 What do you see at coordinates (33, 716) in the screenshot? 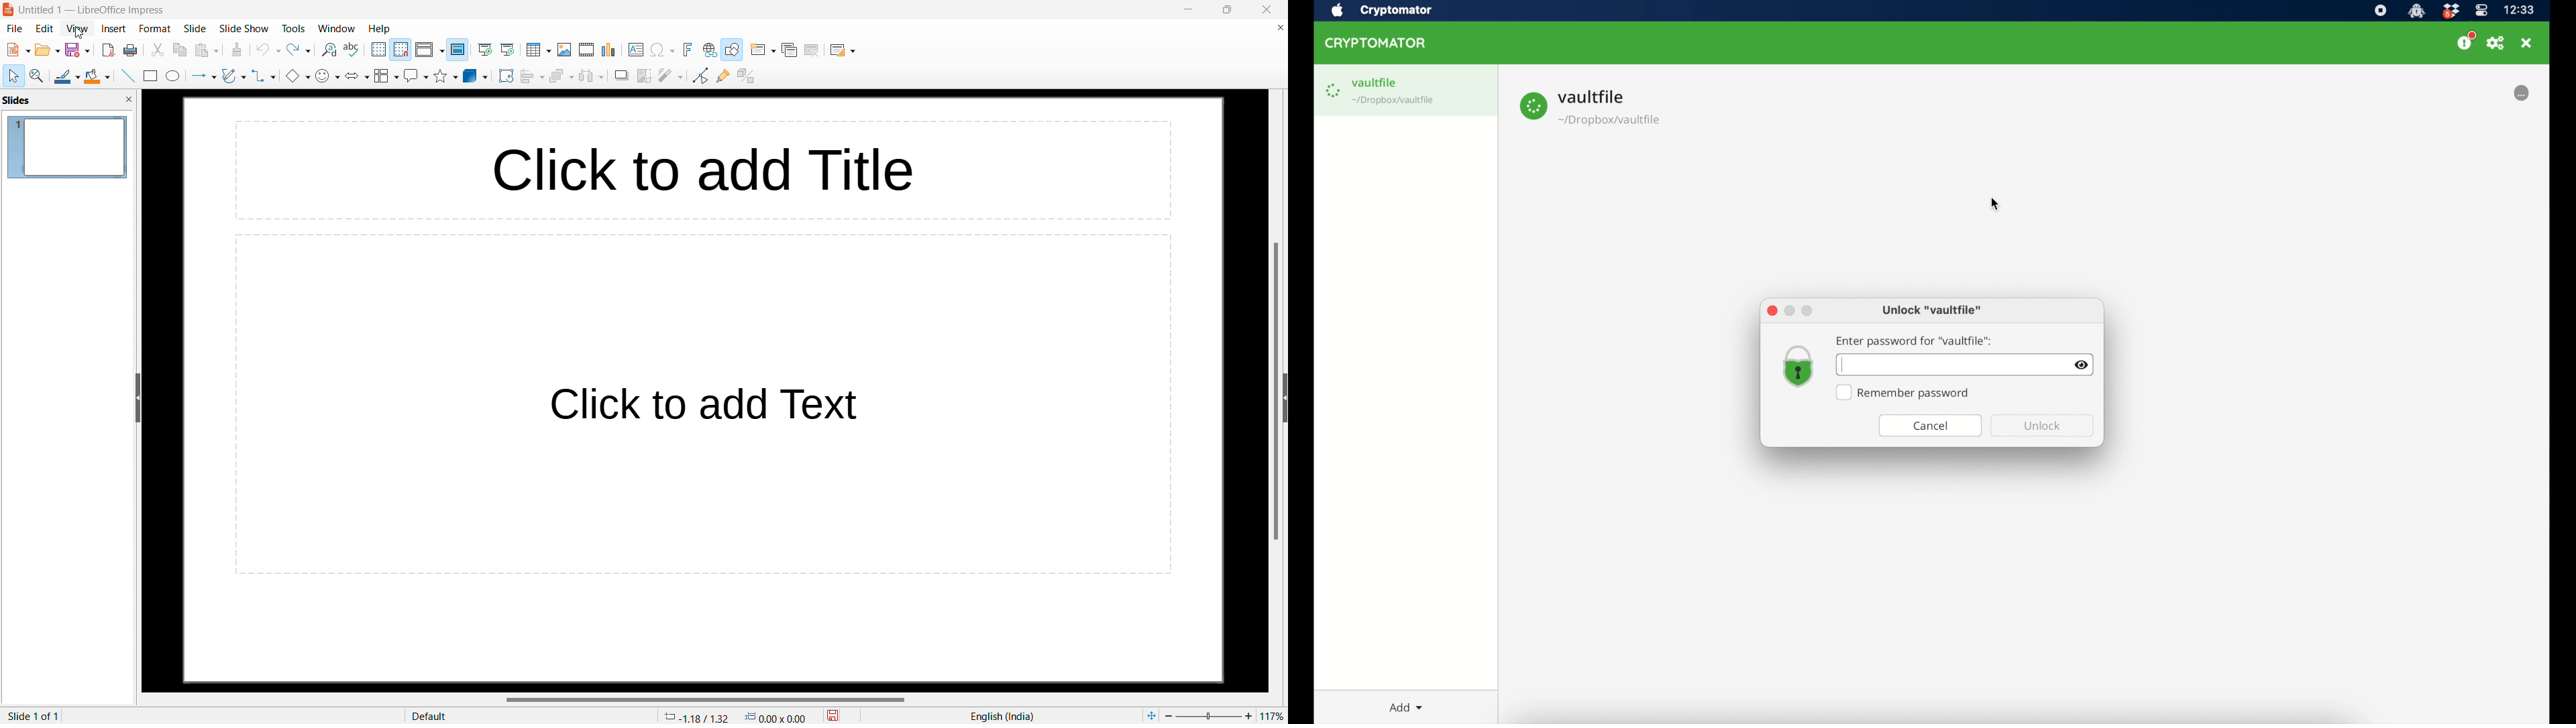
I see `slide 1 of 1` at bounding box center [33, 716].